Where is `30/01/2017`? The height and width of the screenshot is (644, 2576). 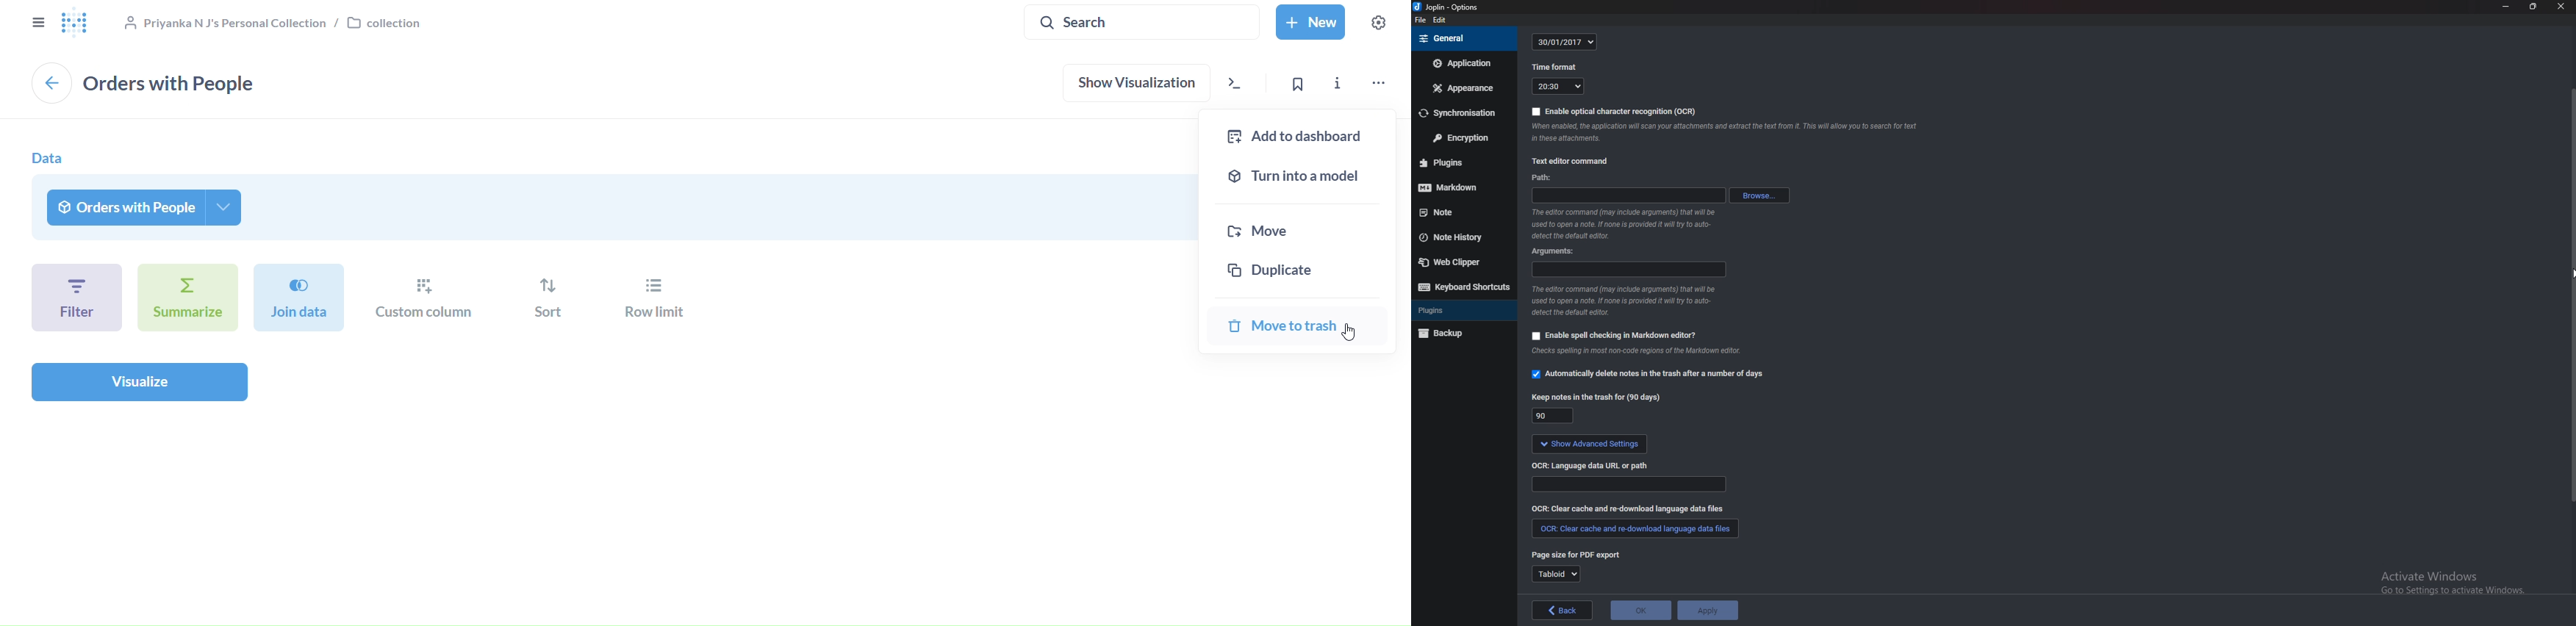 30/01/2017 is located at coordinates (1566, 42).